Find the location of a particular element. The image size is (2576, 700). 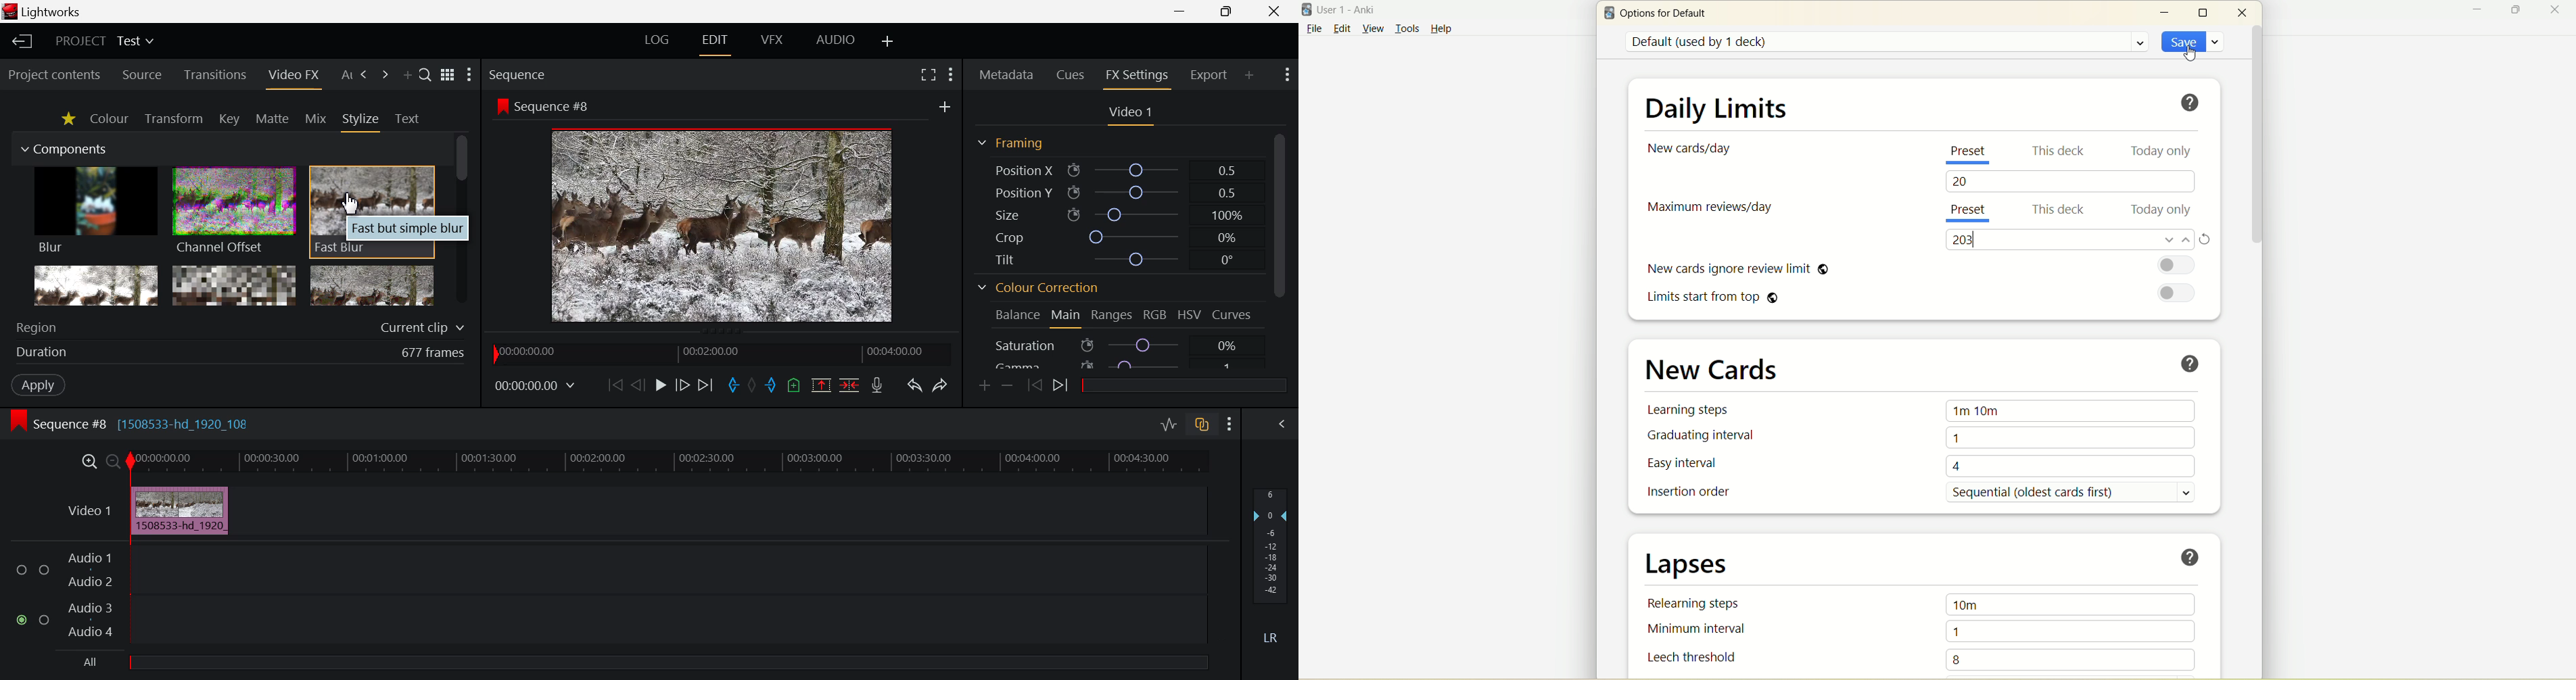

minimize is located at coordinates (2166, 11).